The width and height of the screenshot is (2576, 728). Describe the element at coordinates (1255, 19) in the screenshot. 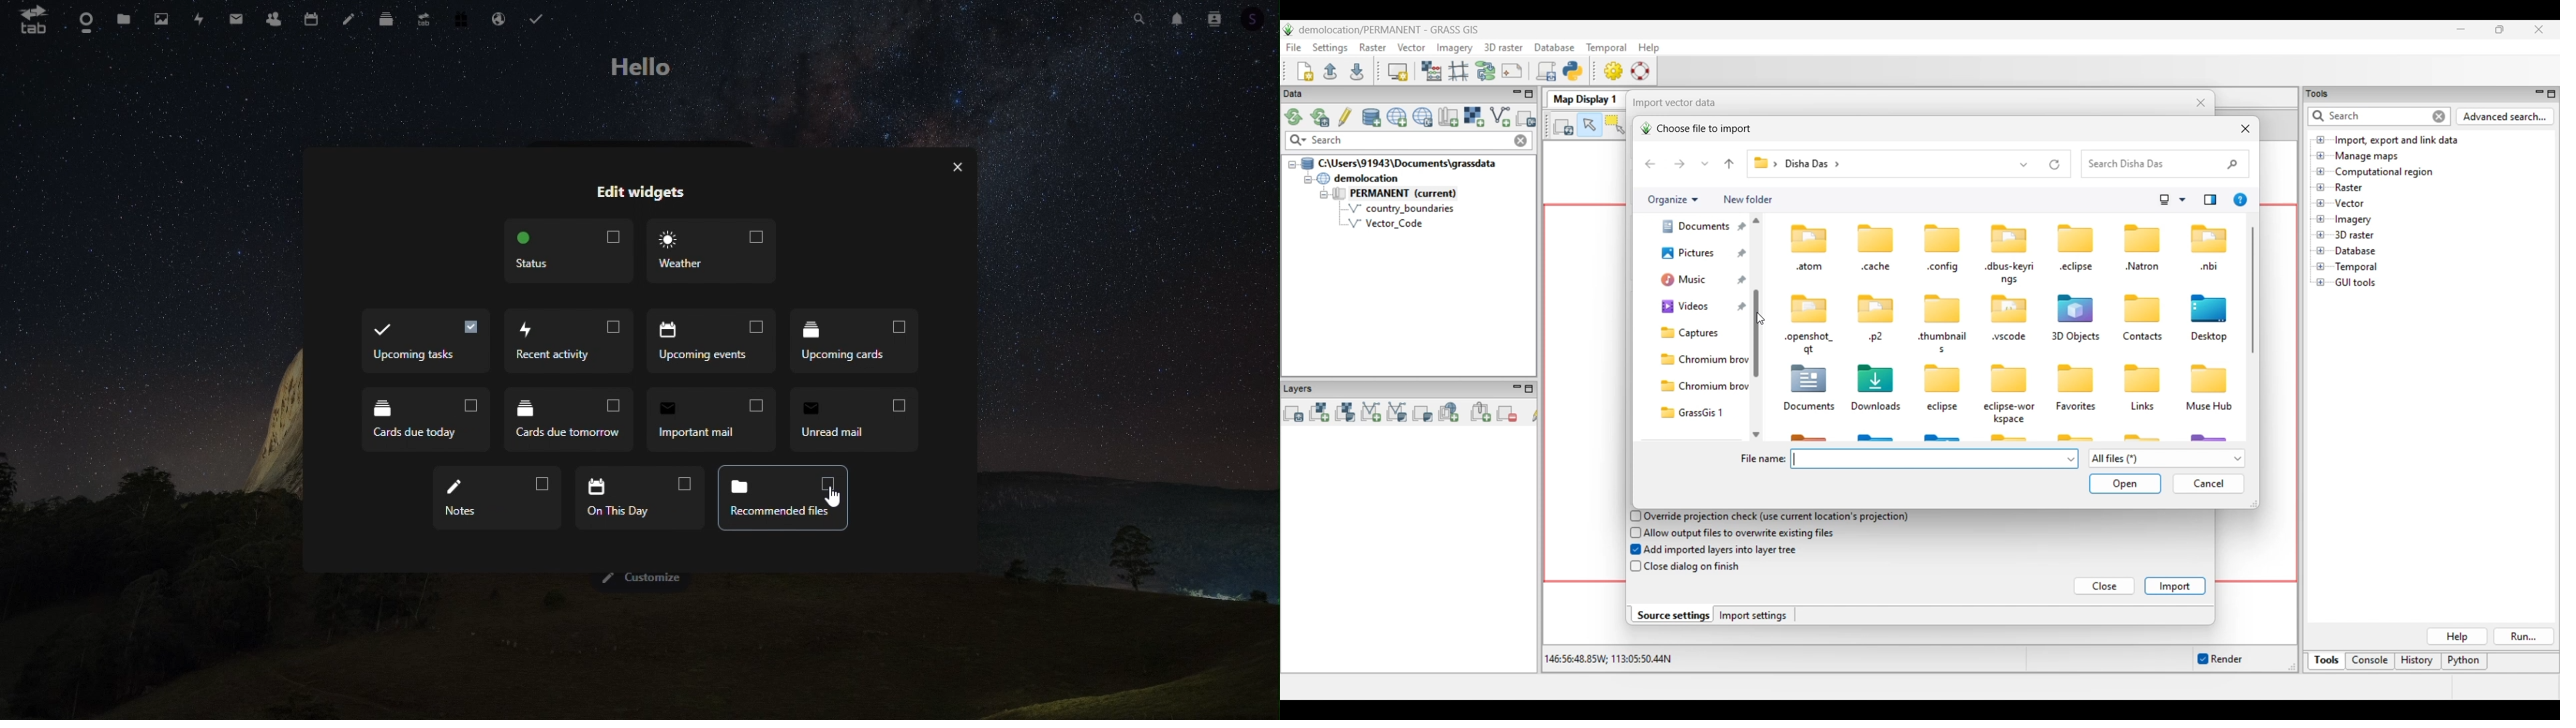

I see `Account icon` at that location.